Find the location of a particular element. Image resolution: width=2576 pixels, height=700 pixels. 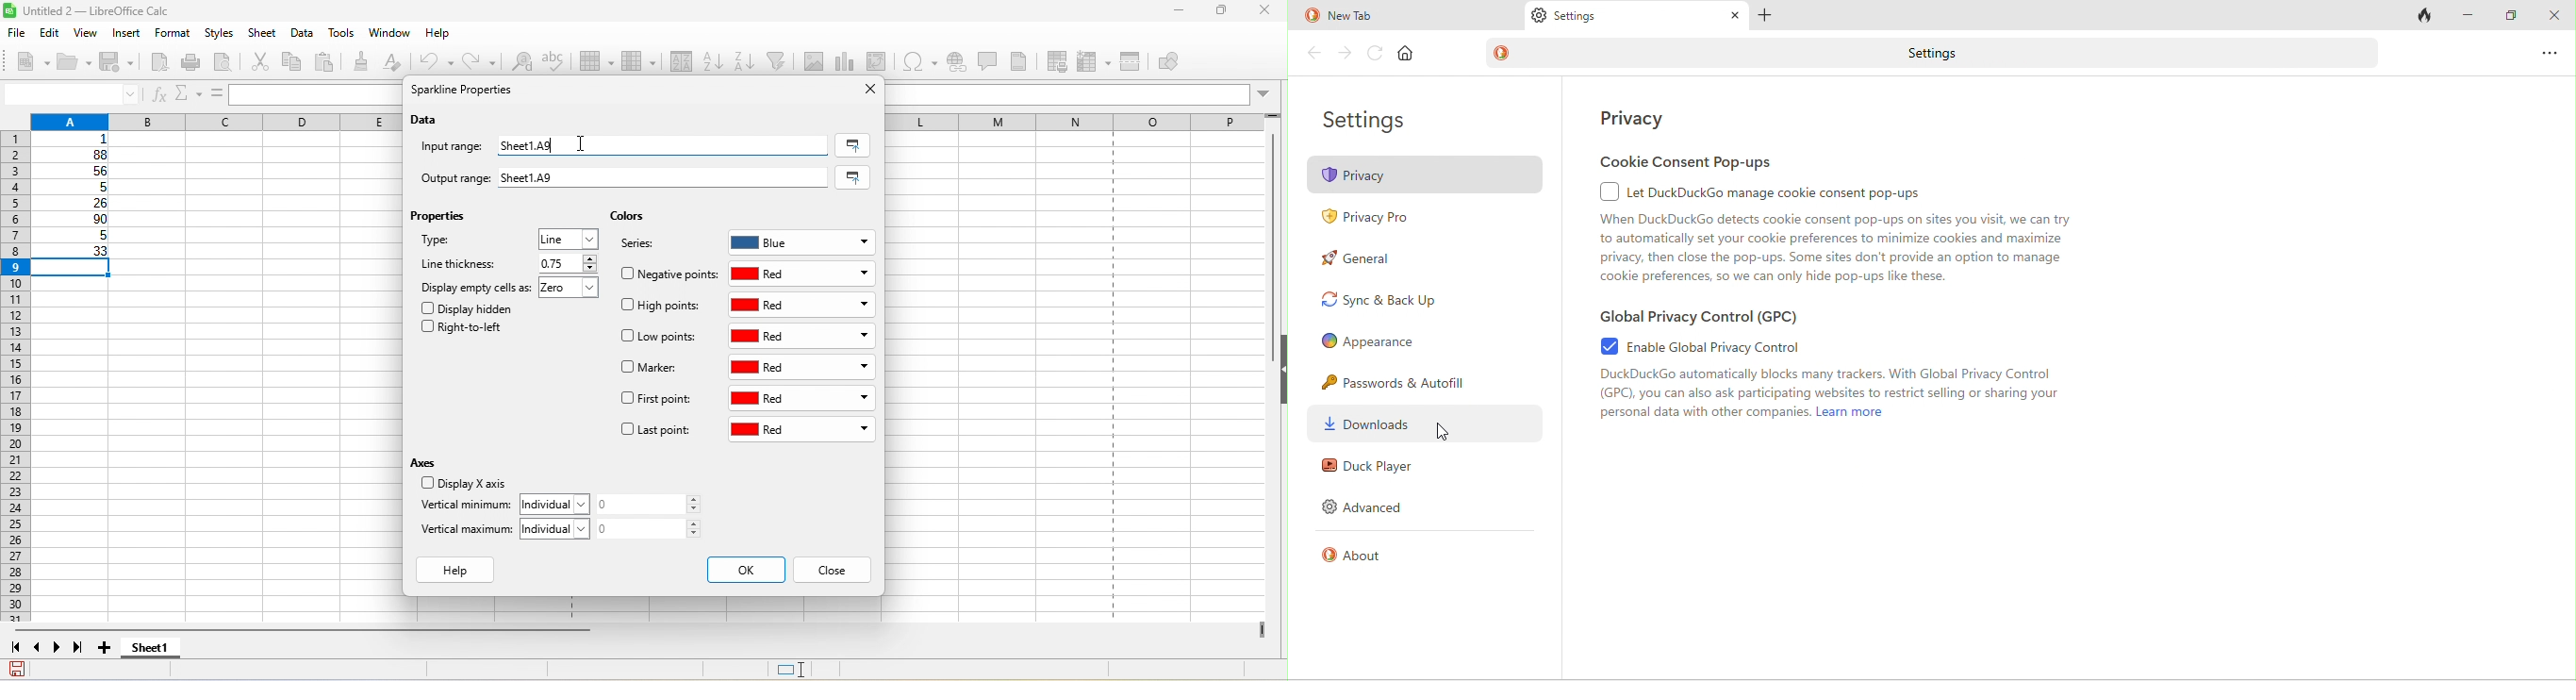

A9 (name box) is located at coordinates (71, 93).